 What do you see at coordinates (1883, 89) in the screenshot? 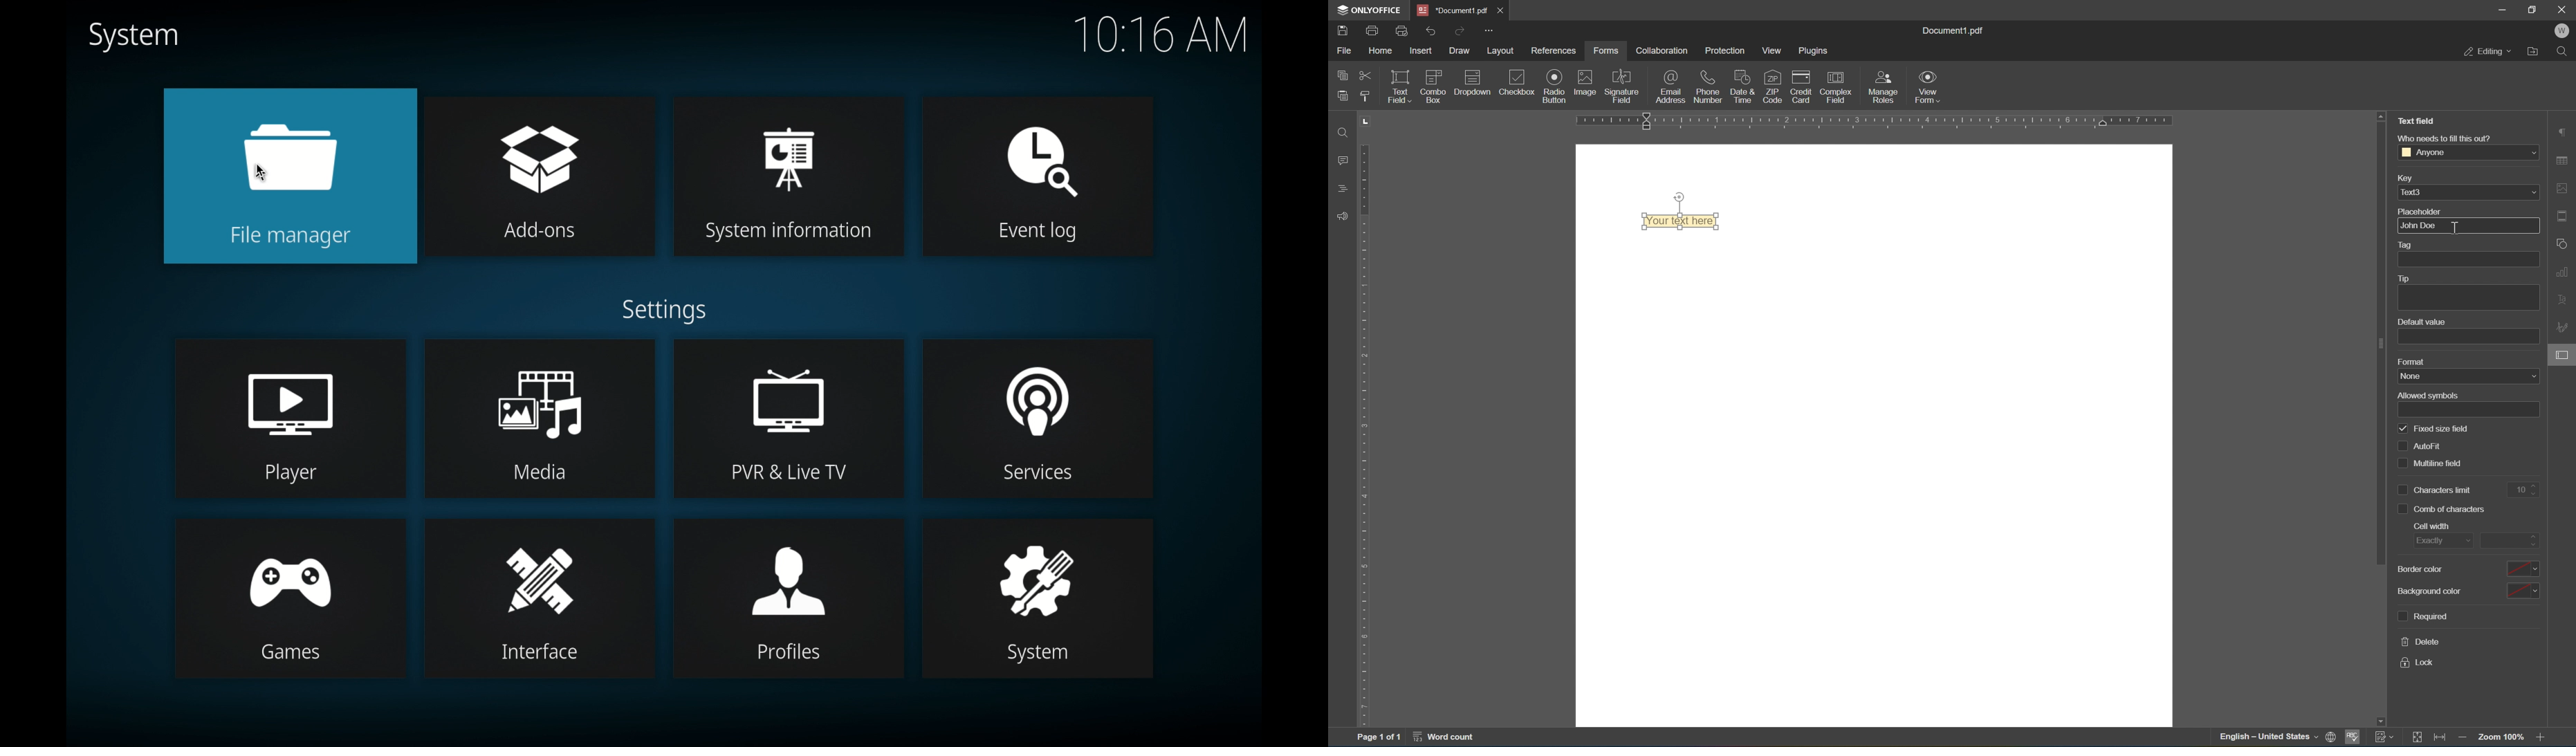
I see `manage roles` at bounding box center [1883, 89].